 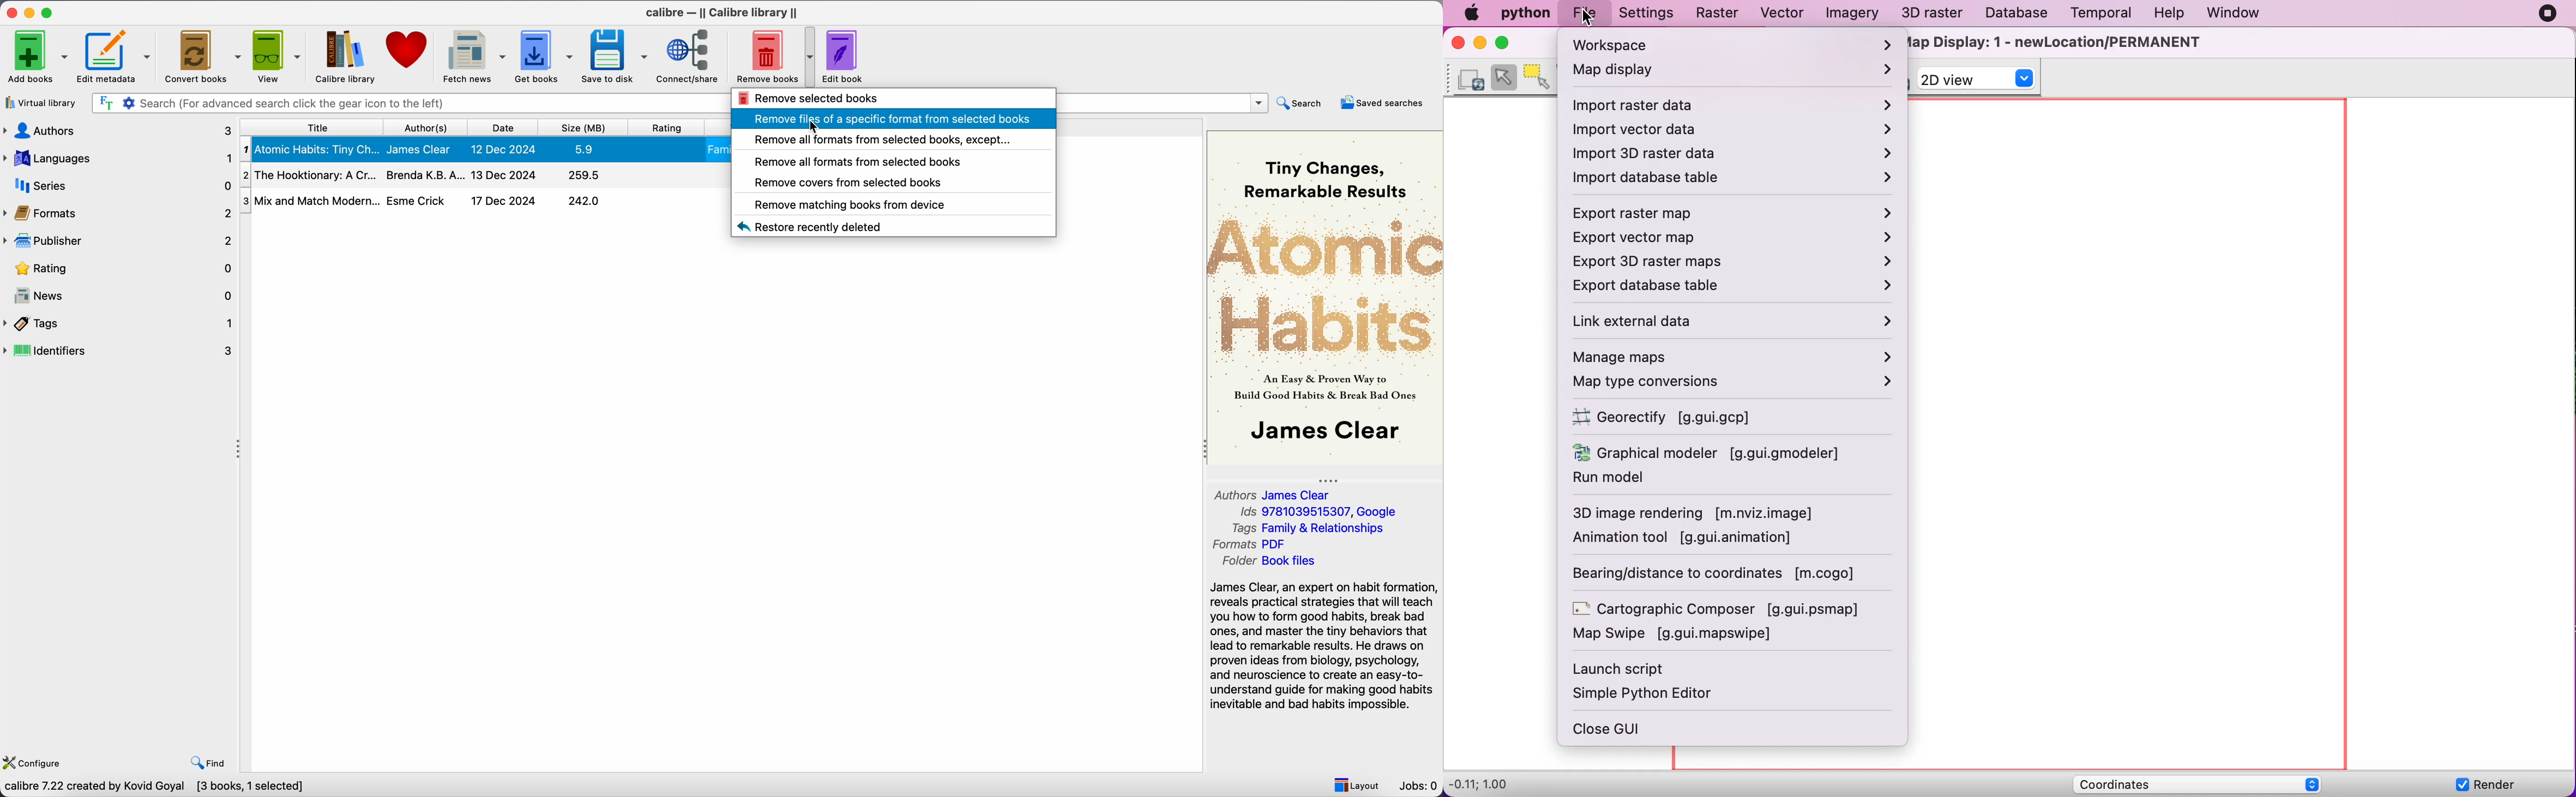 I want to click on remove books, so click(x=764, y=55).